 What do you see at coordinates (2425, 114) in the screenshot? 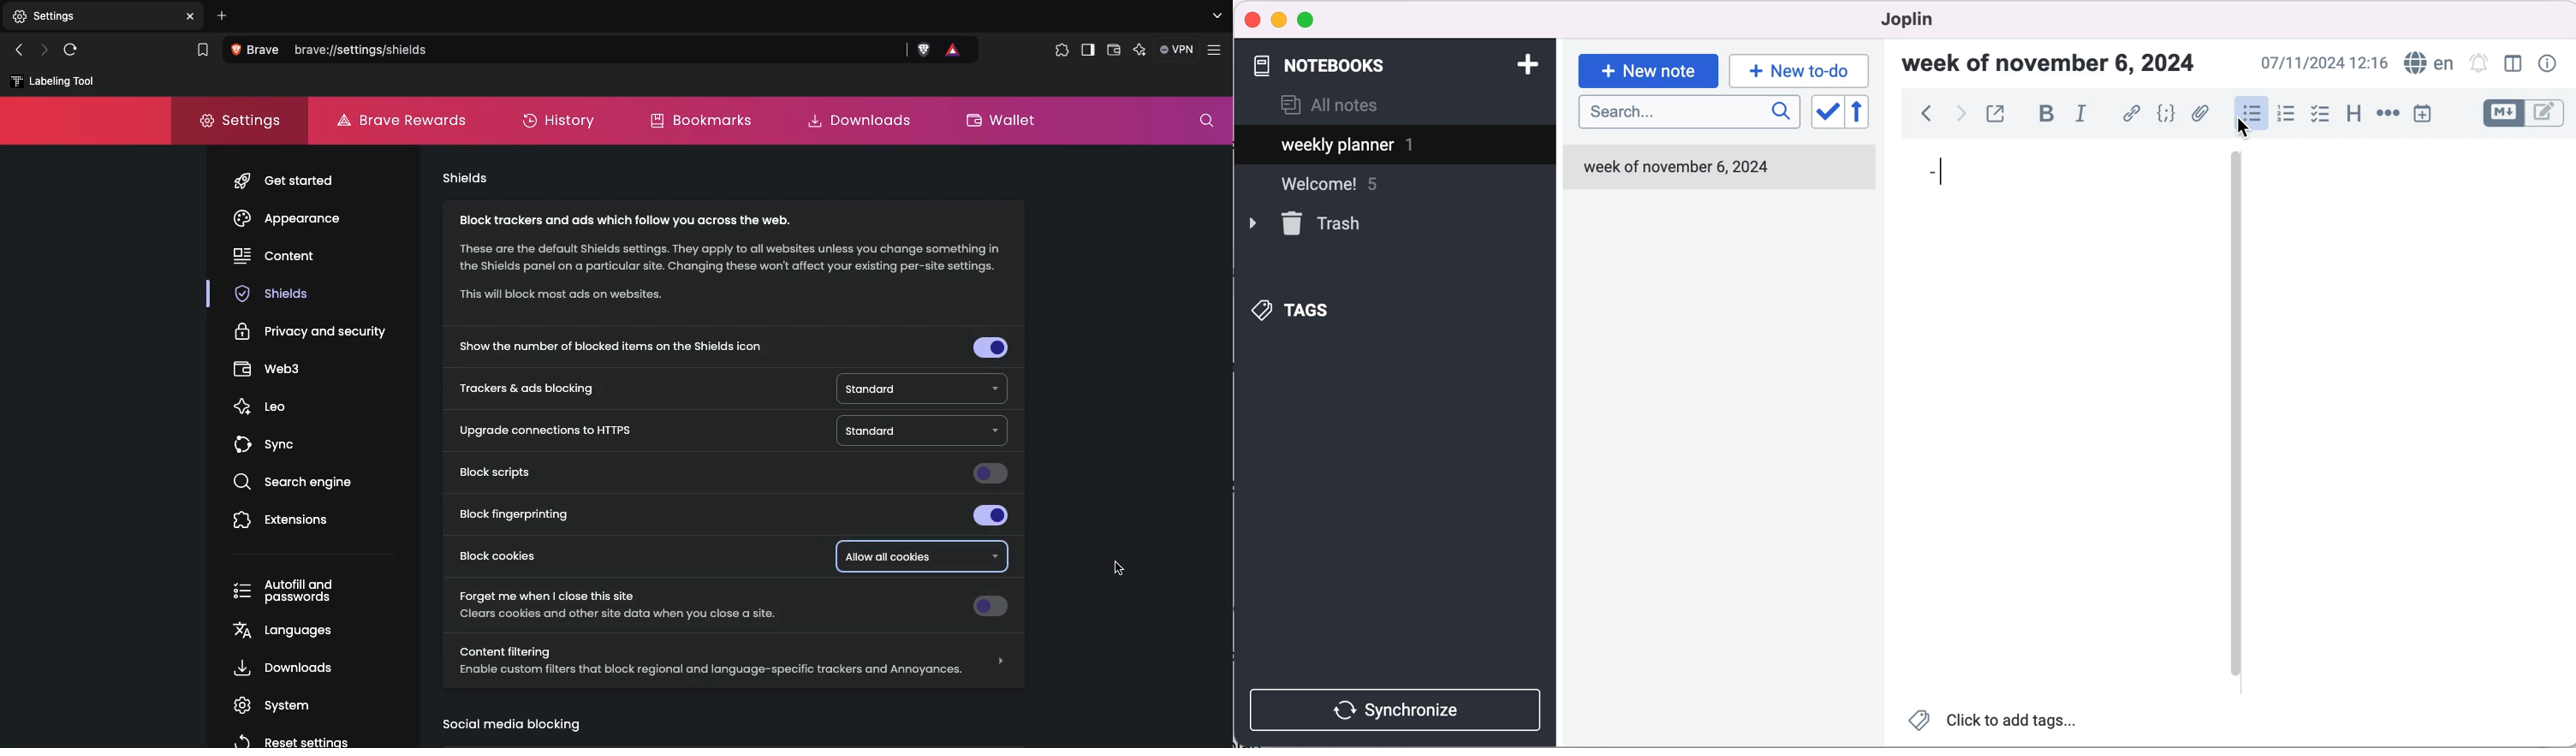
I see `insert time` at bounding box center [2425, 114].